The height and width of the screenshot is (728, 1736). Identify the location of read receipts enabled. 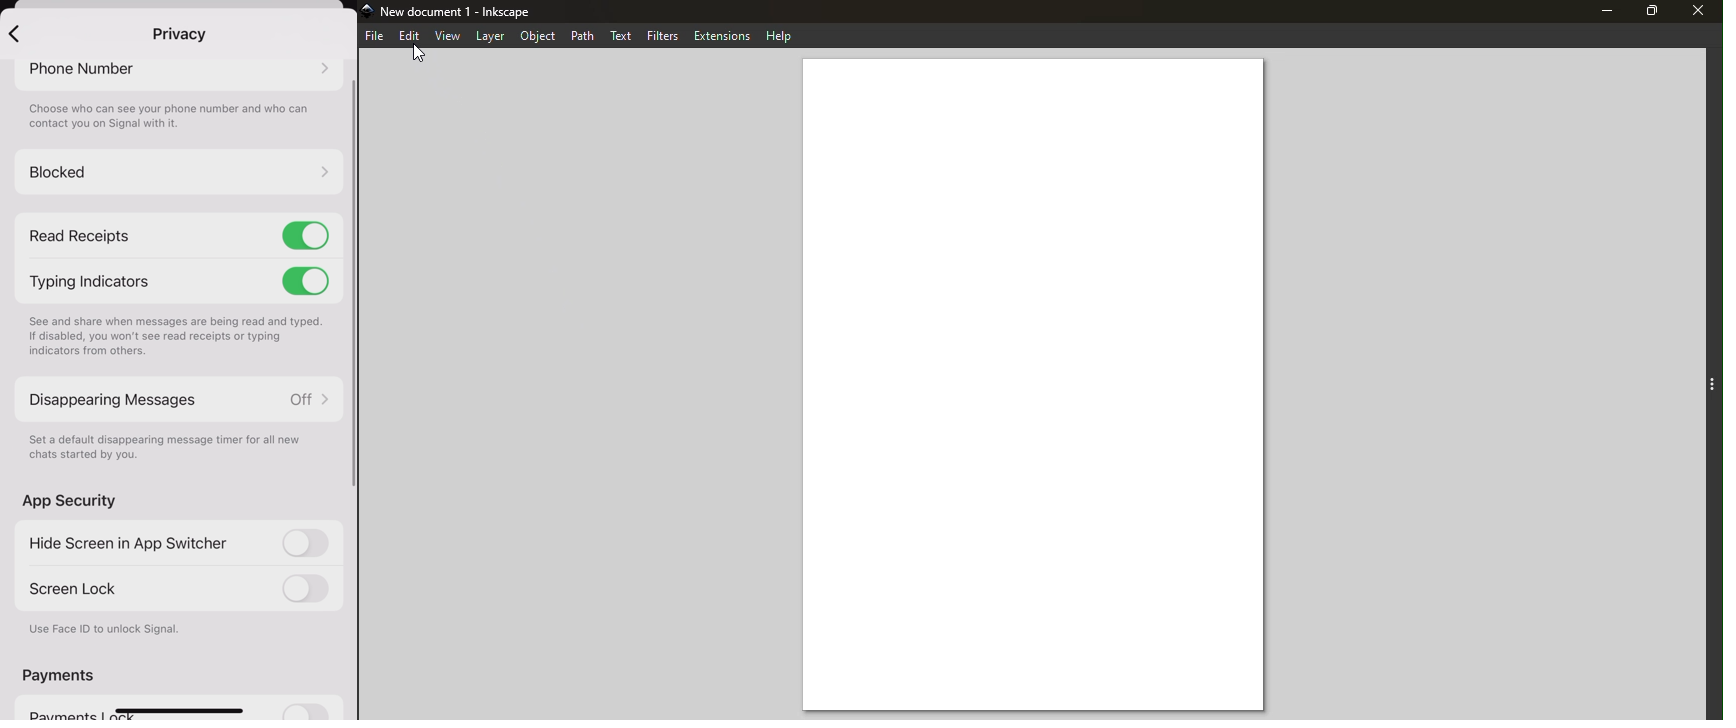
(178, 237).